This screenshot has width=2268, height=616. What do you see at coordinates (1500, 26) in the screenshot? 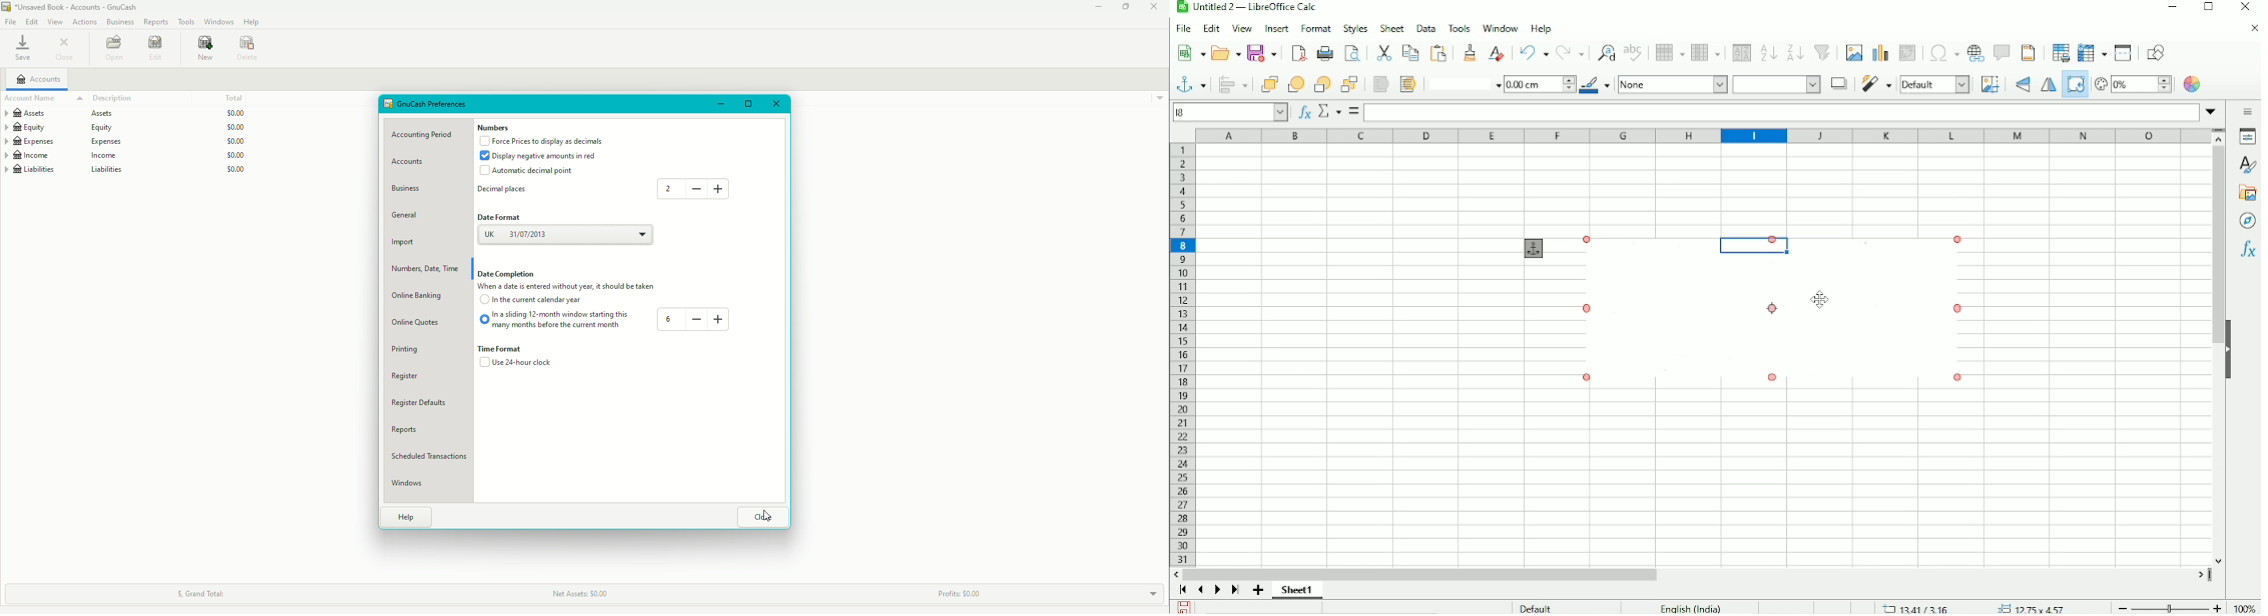
I see `Window` at bounding box center [1500, 26].